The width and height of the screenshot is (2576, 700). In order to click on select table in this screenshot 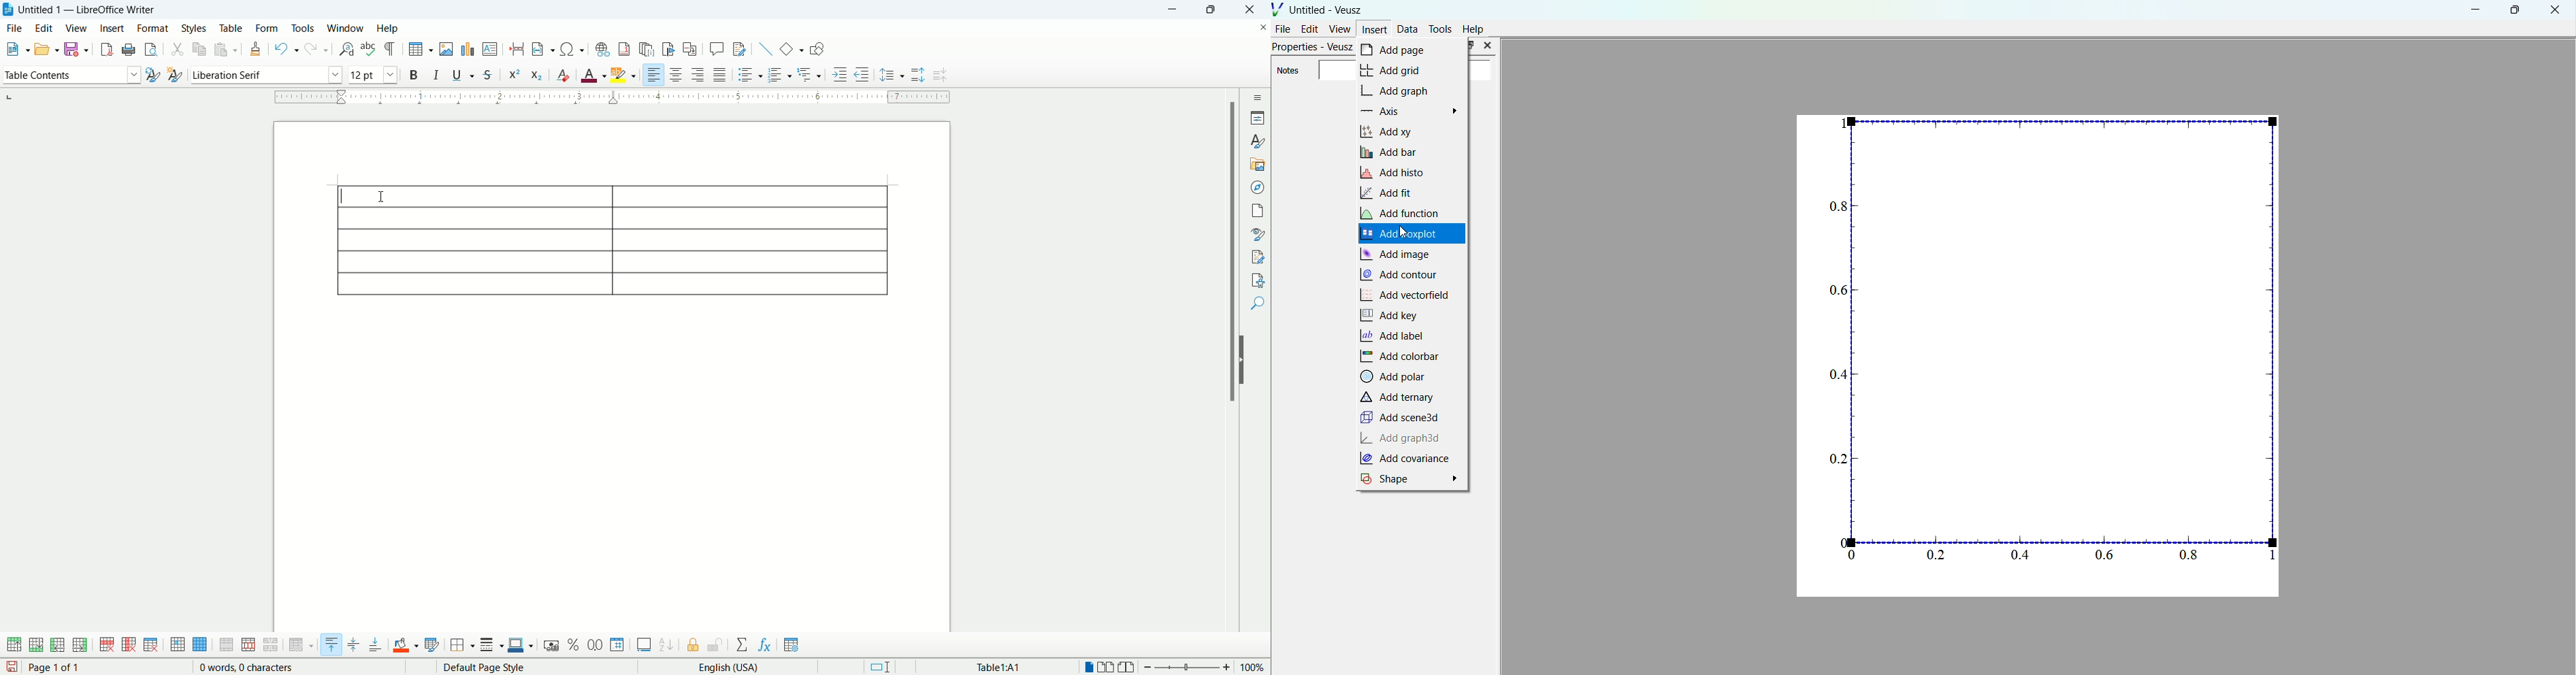, I will do `click(200, 645)`.